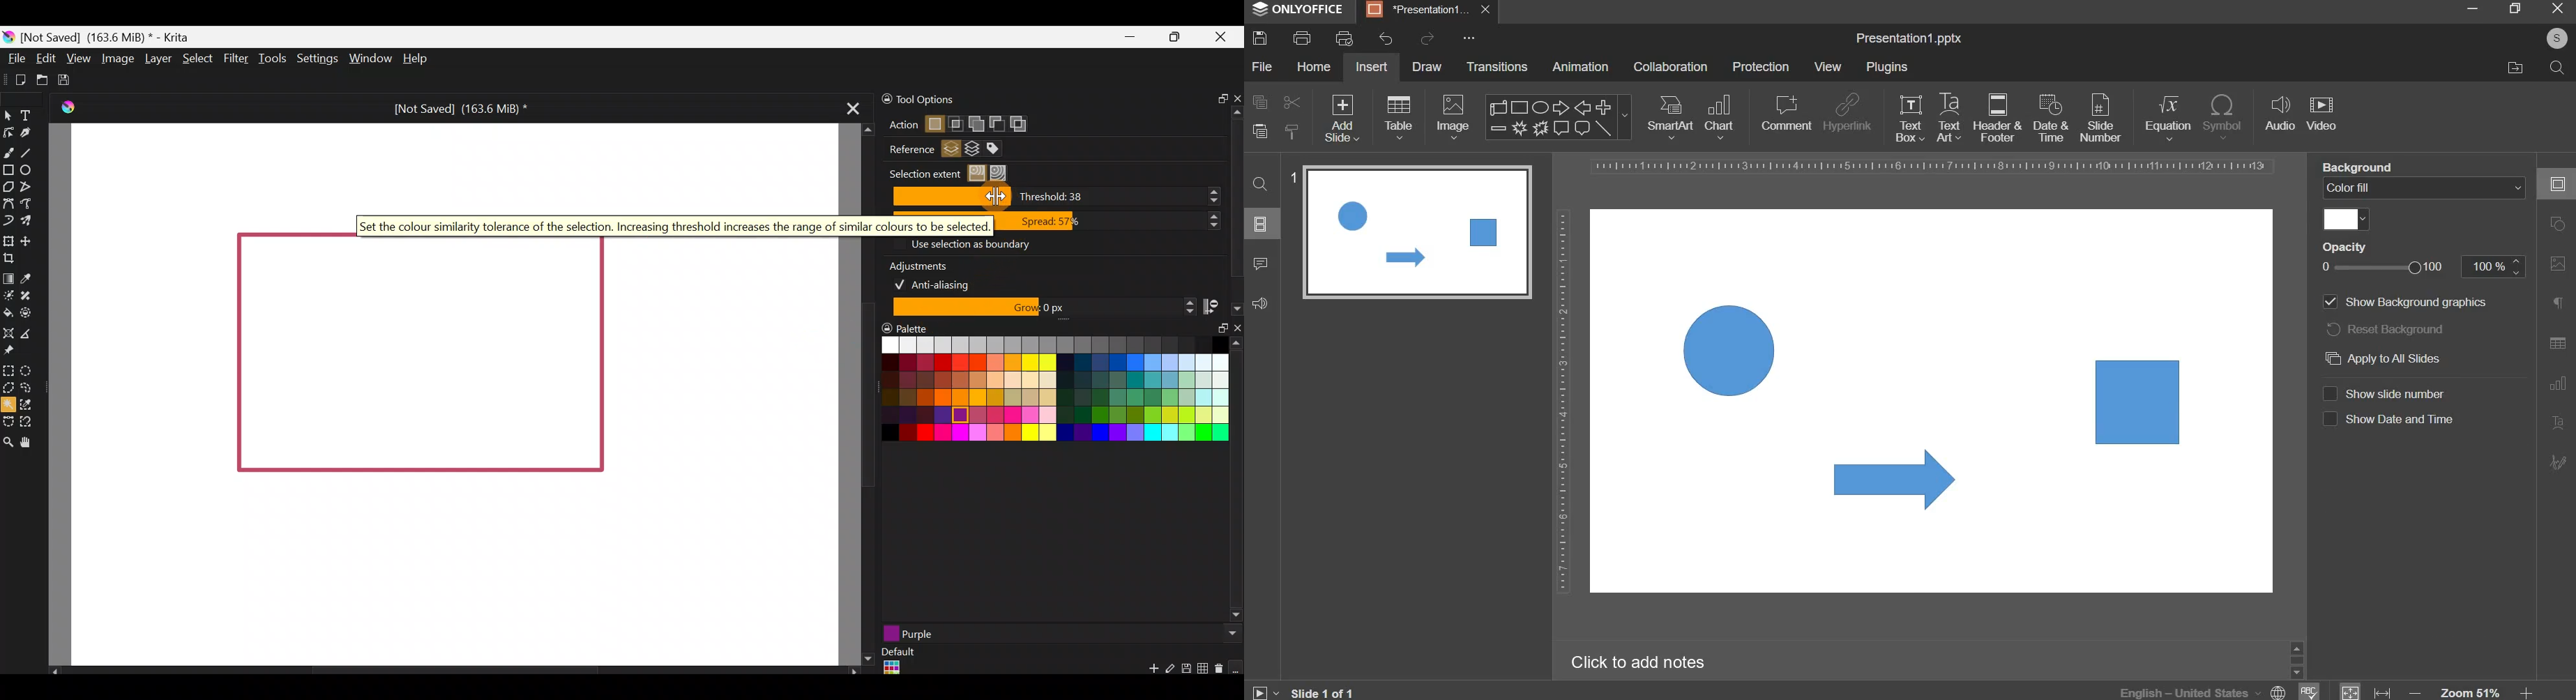 This screenshot has height=700, width=2576. I want to click on image, so click(1455, 116).